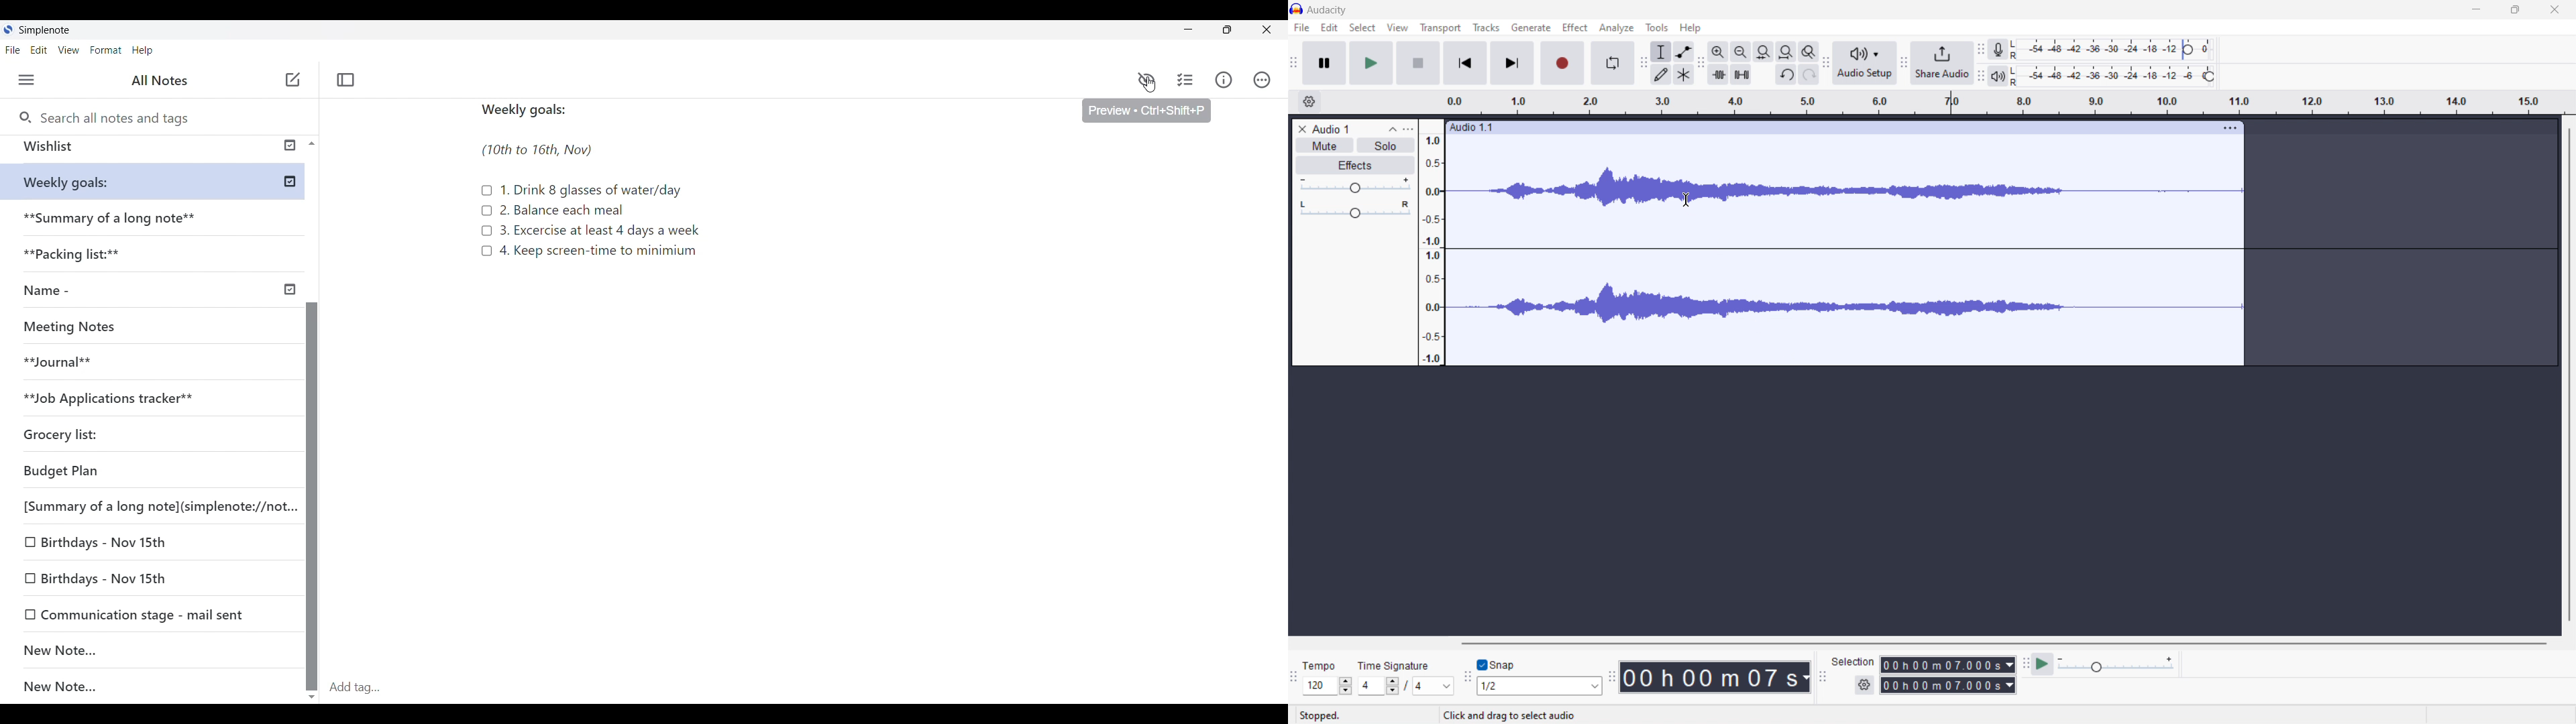  Describe the element at coordinates (589, 188) in the screenshot. I see `1. Drink 8 glasses of water/day` at that location.